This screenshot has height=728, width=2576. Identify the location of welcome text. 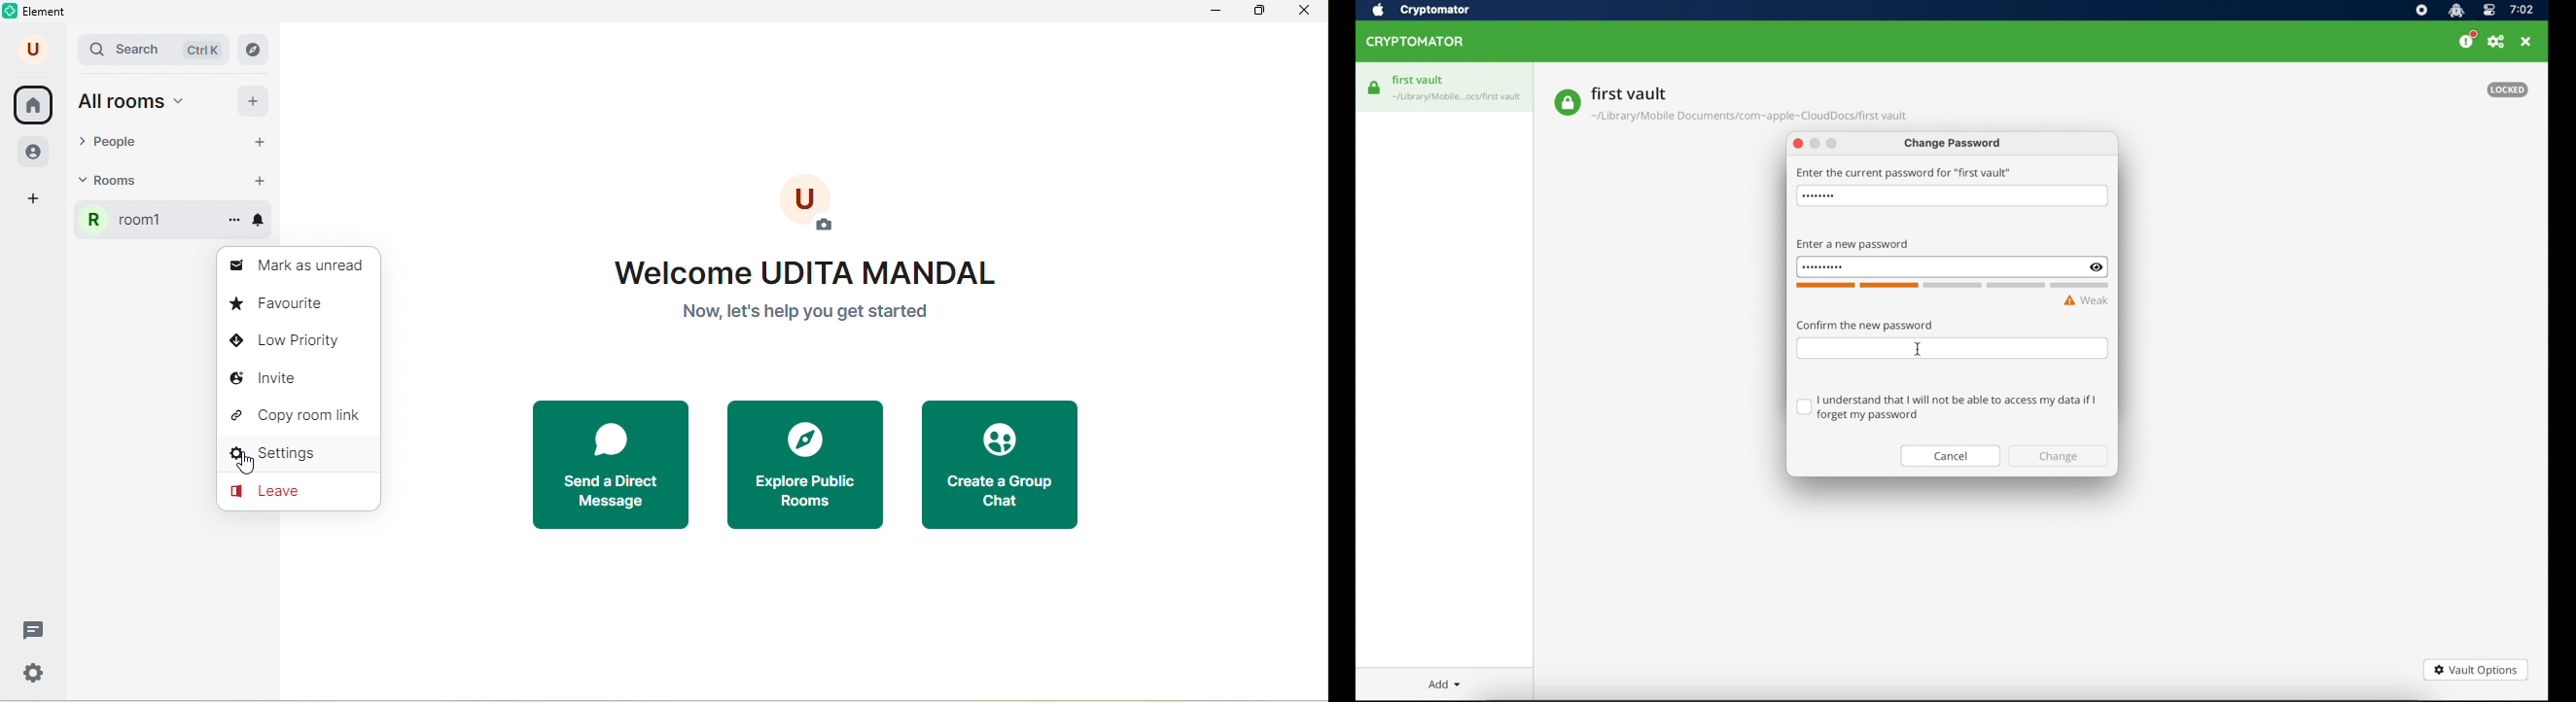
(803, 295).